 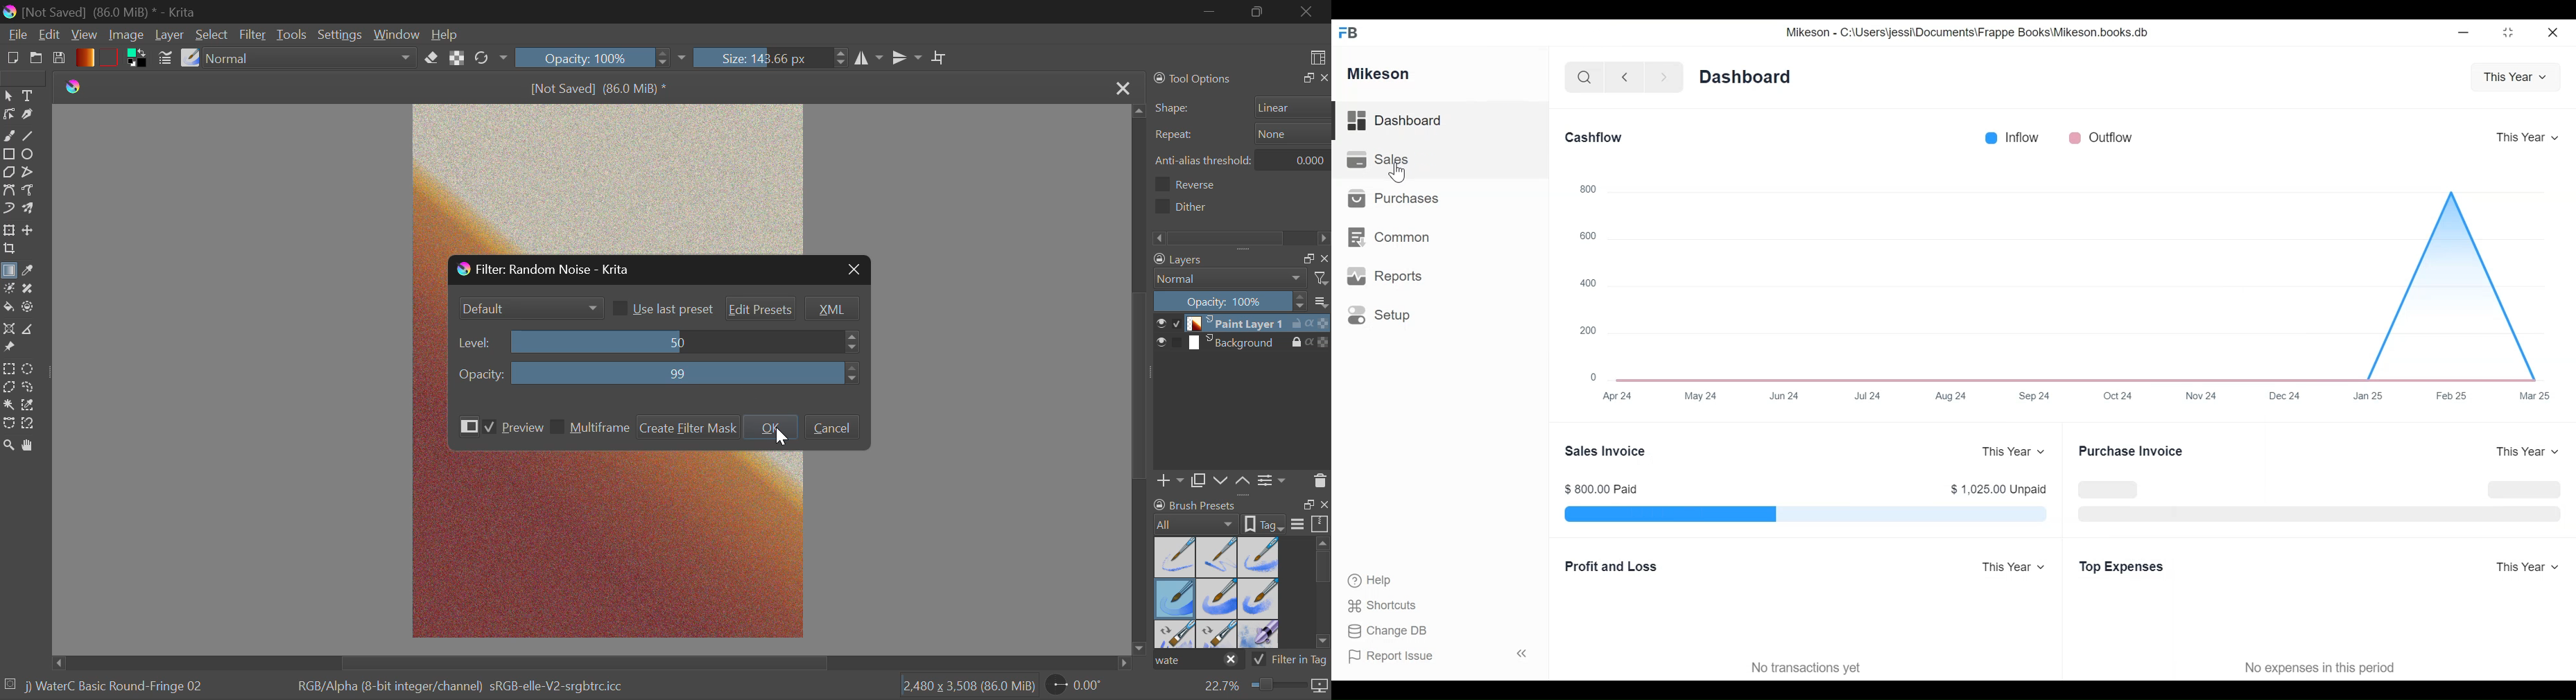 I want to click on Preview Button, so click(x=469, y=426).